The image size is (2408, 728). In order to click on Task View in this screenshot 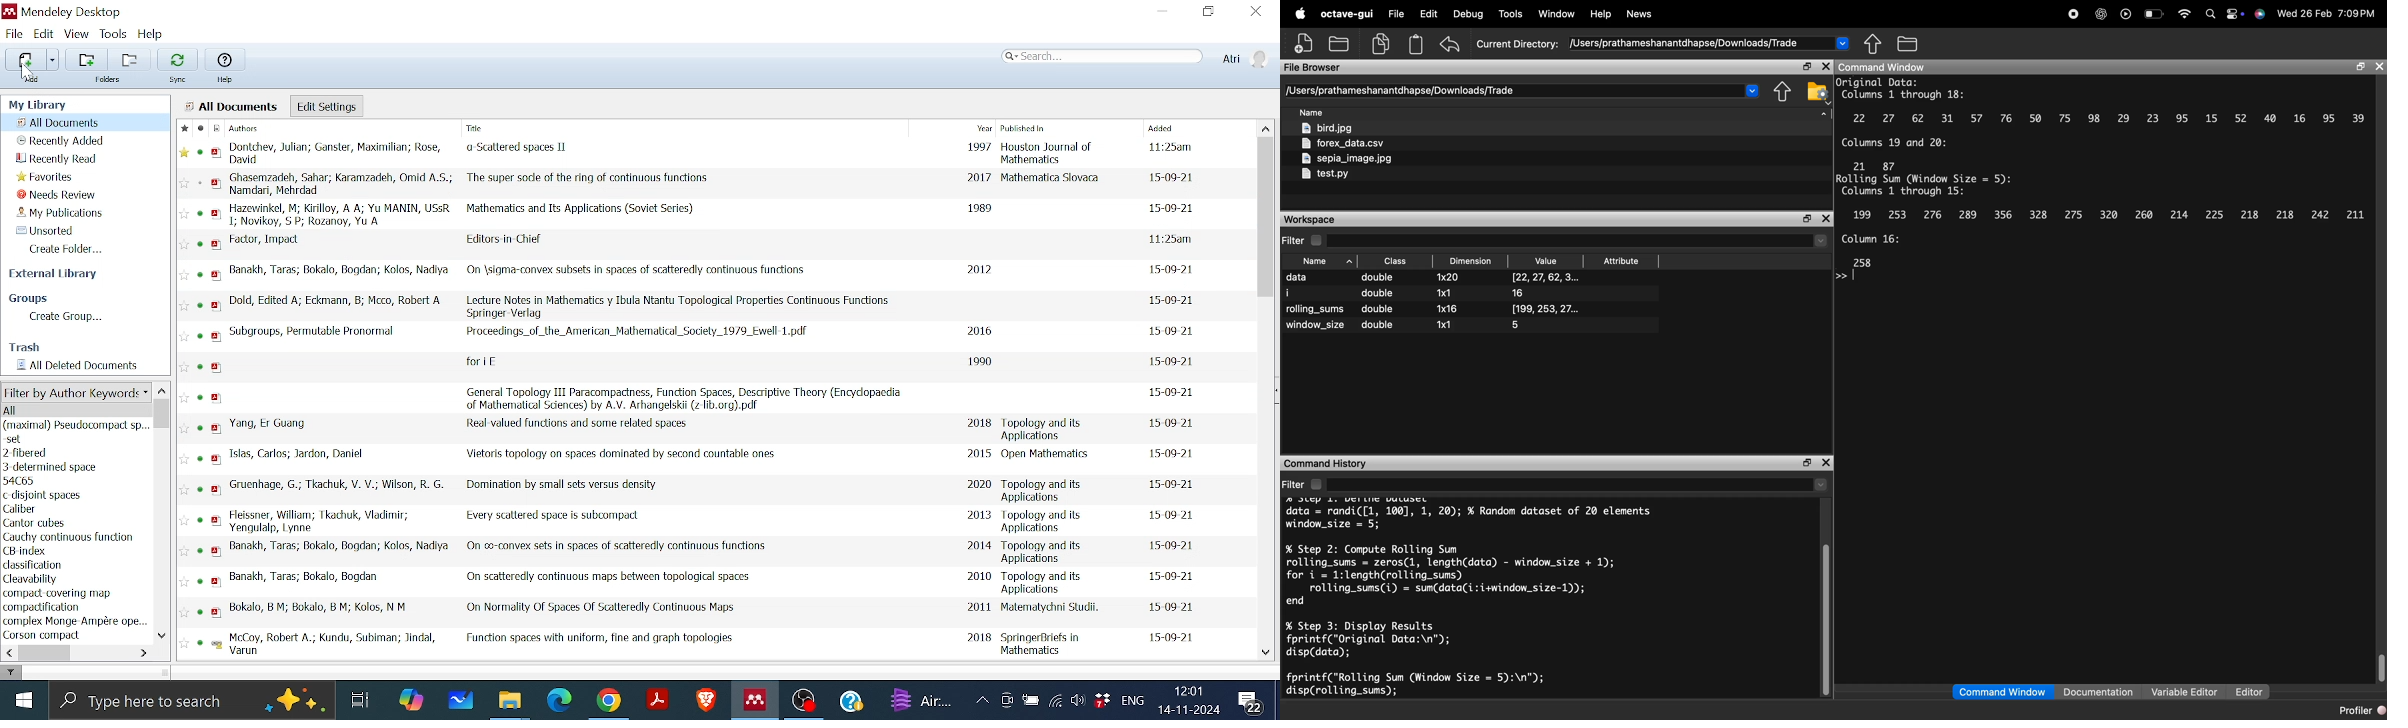, I will do `click(360, 700)`.